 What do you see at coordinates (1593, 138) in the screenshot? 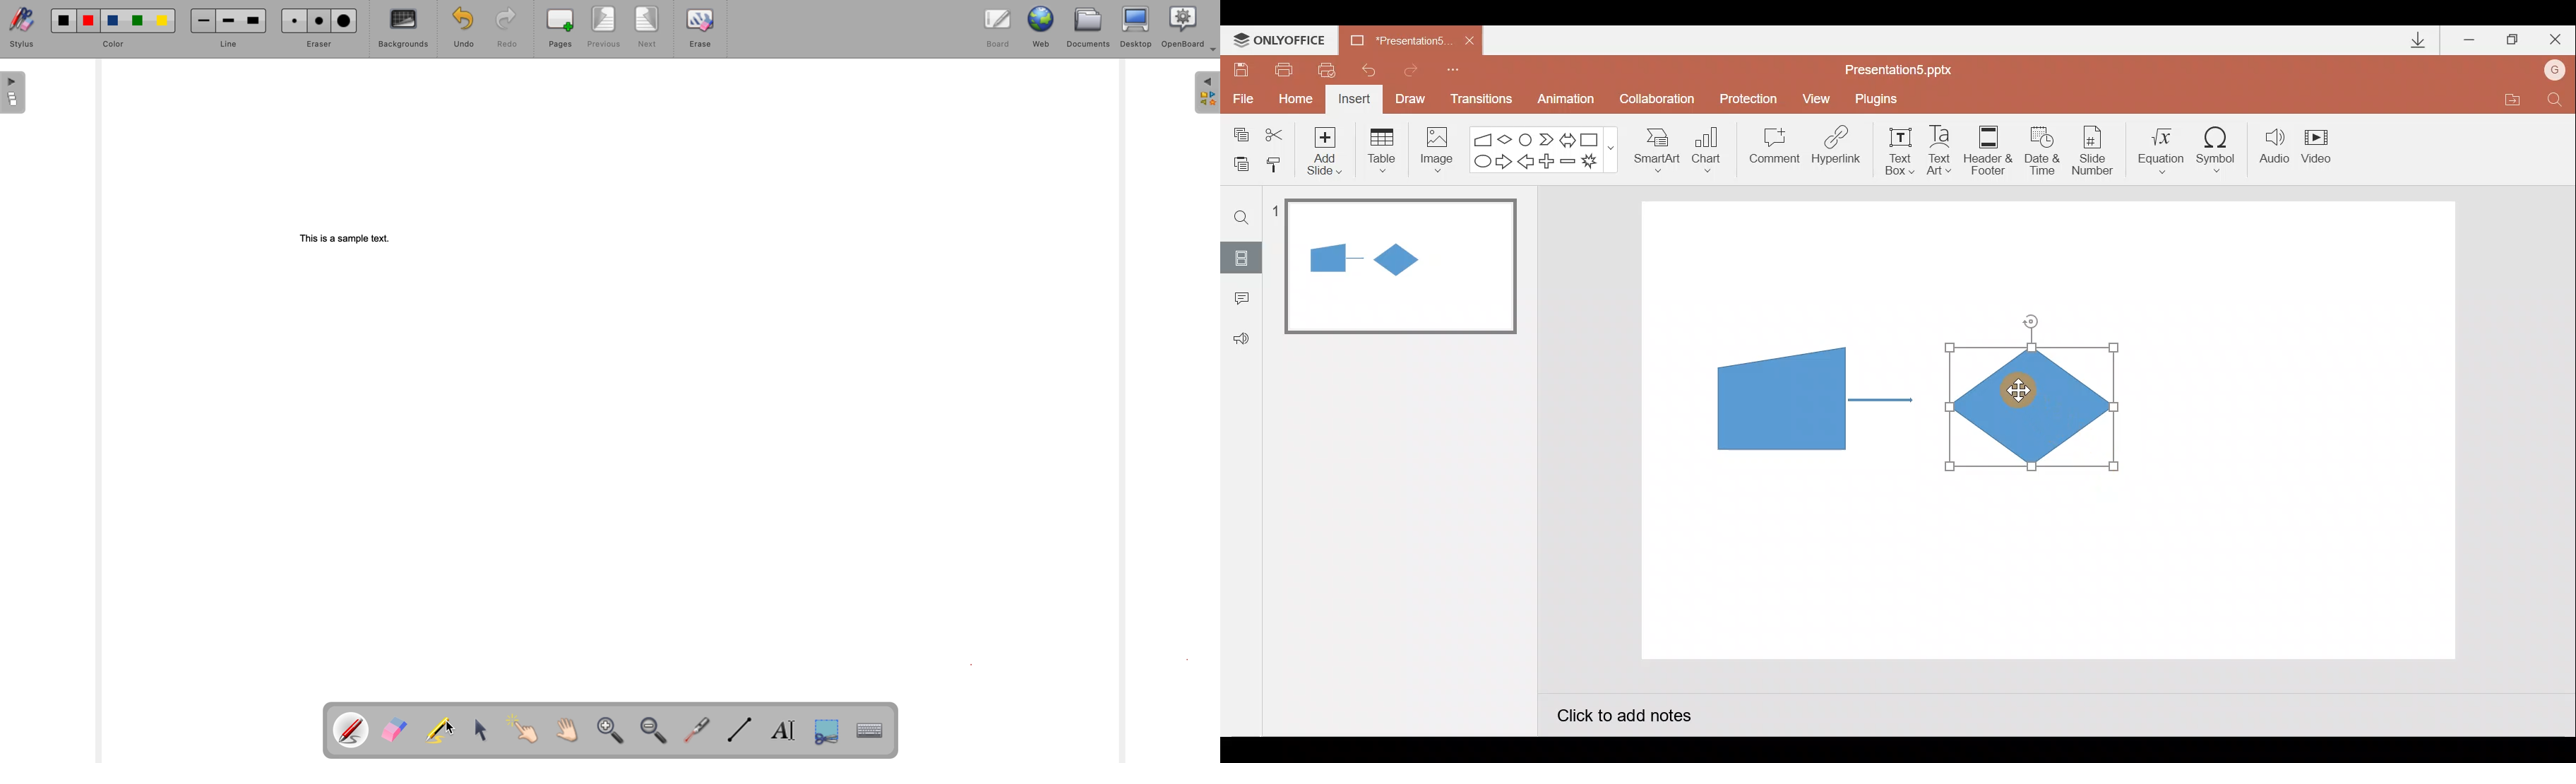
I see `Rectangle` at bounding box center [1593, 138].